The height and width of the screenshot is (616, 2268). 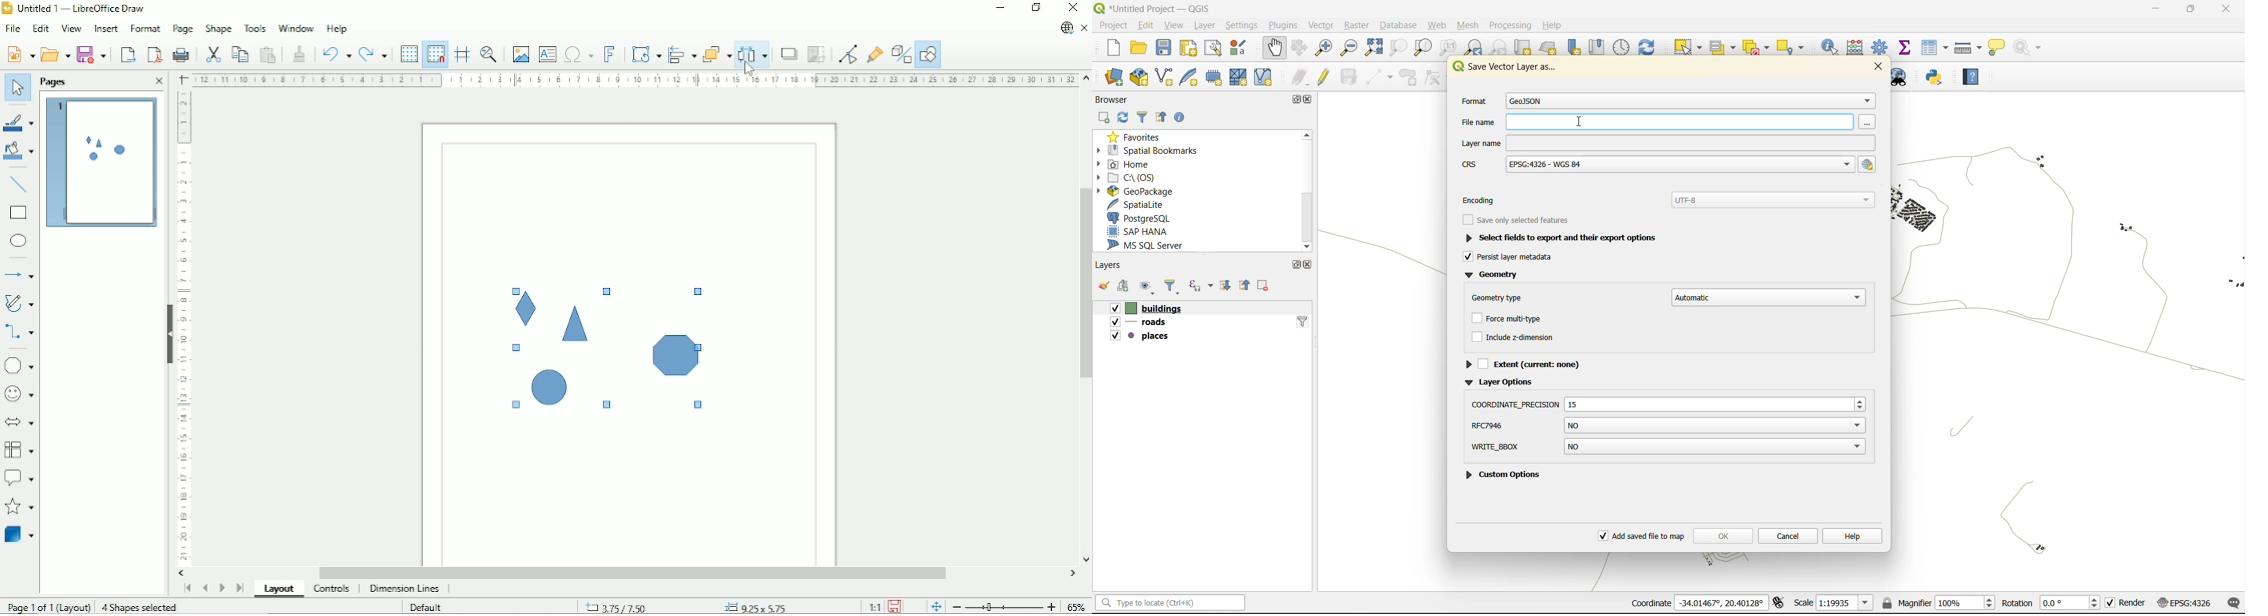 What do you see at coordinates (187, 588) in the screenshot?
I see `Scroll to first page` at bounding box center [187, 588].